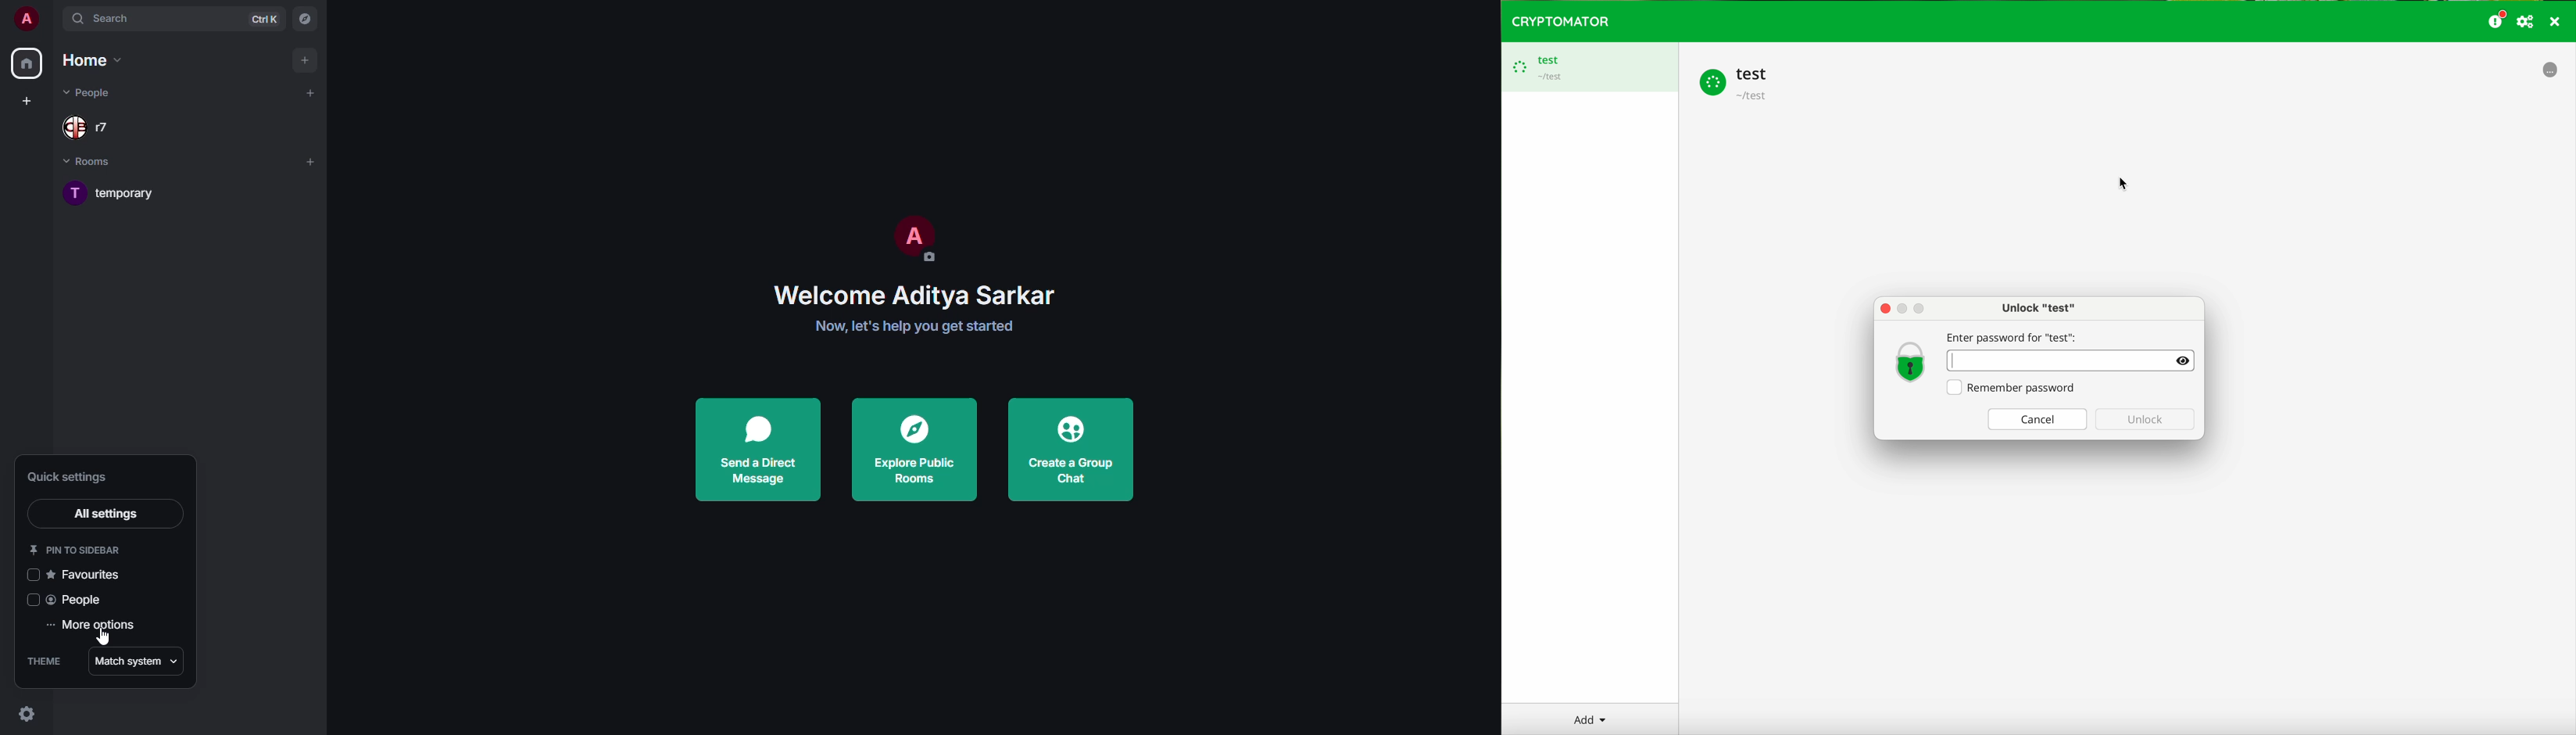  Describe the element at coordinates (306, 58) in the screenshot. I see `add` at that location.